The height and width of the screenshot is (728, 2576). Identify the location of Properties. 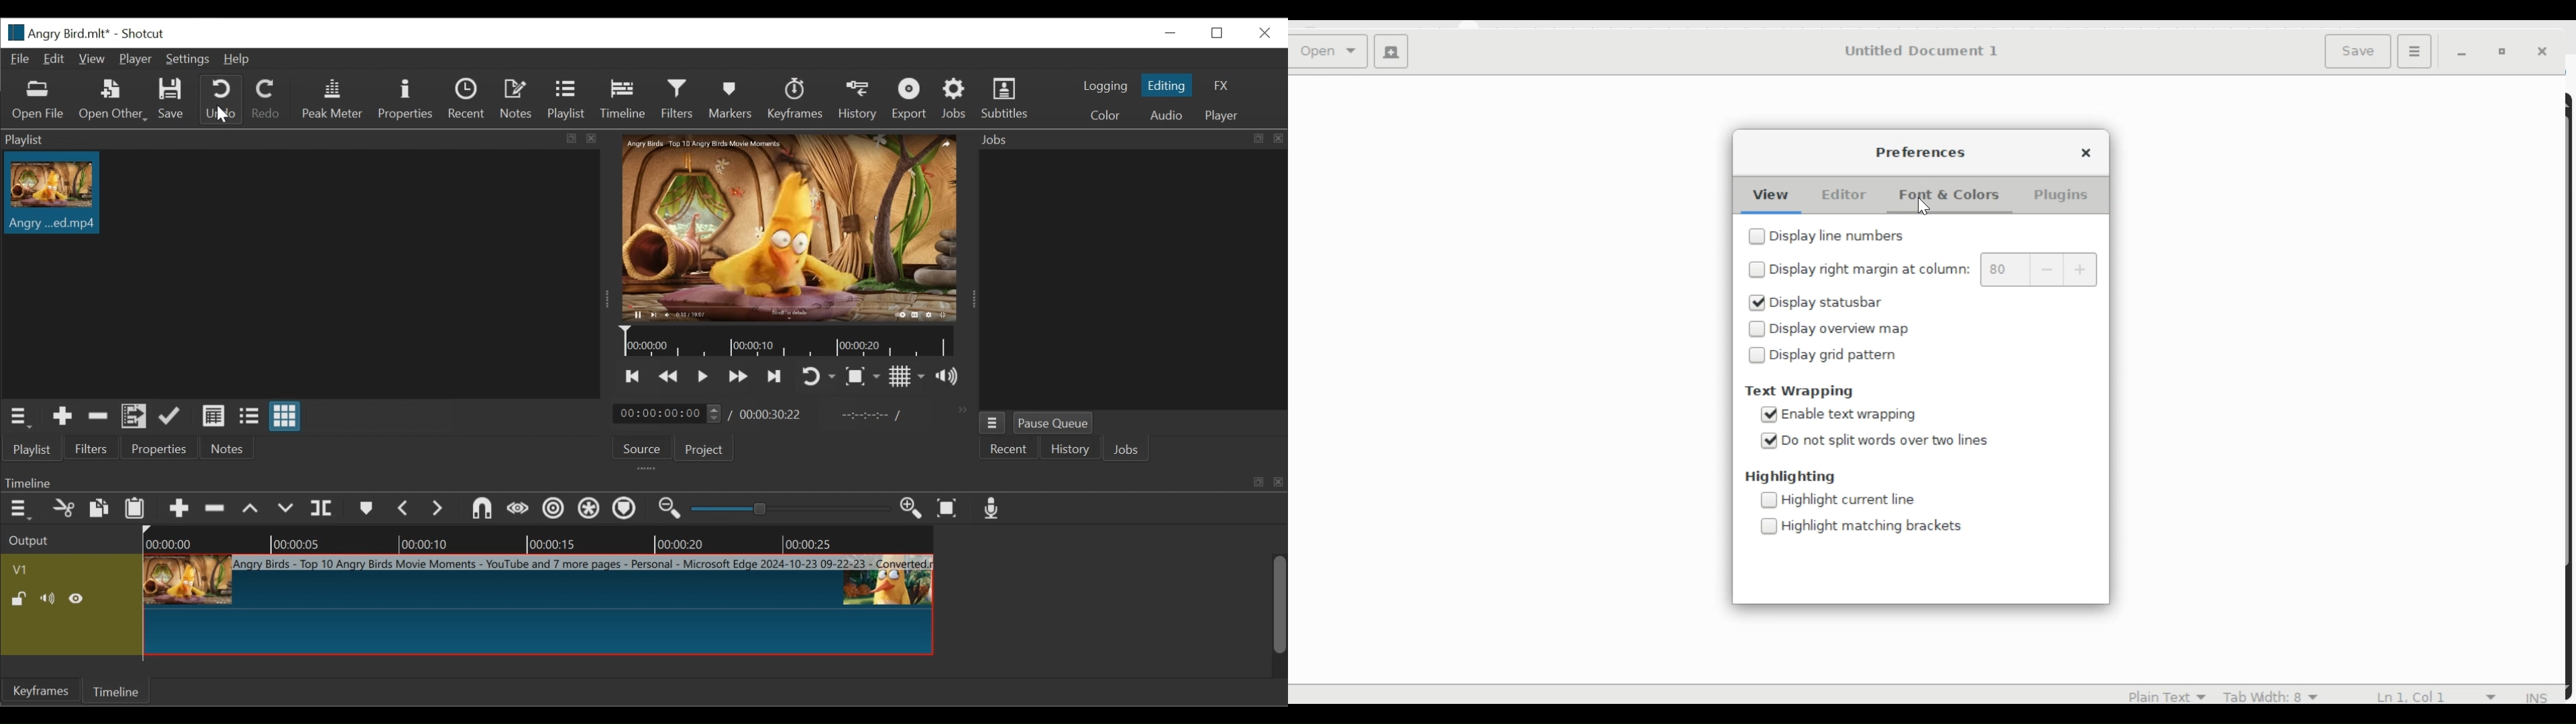
(405, 99).